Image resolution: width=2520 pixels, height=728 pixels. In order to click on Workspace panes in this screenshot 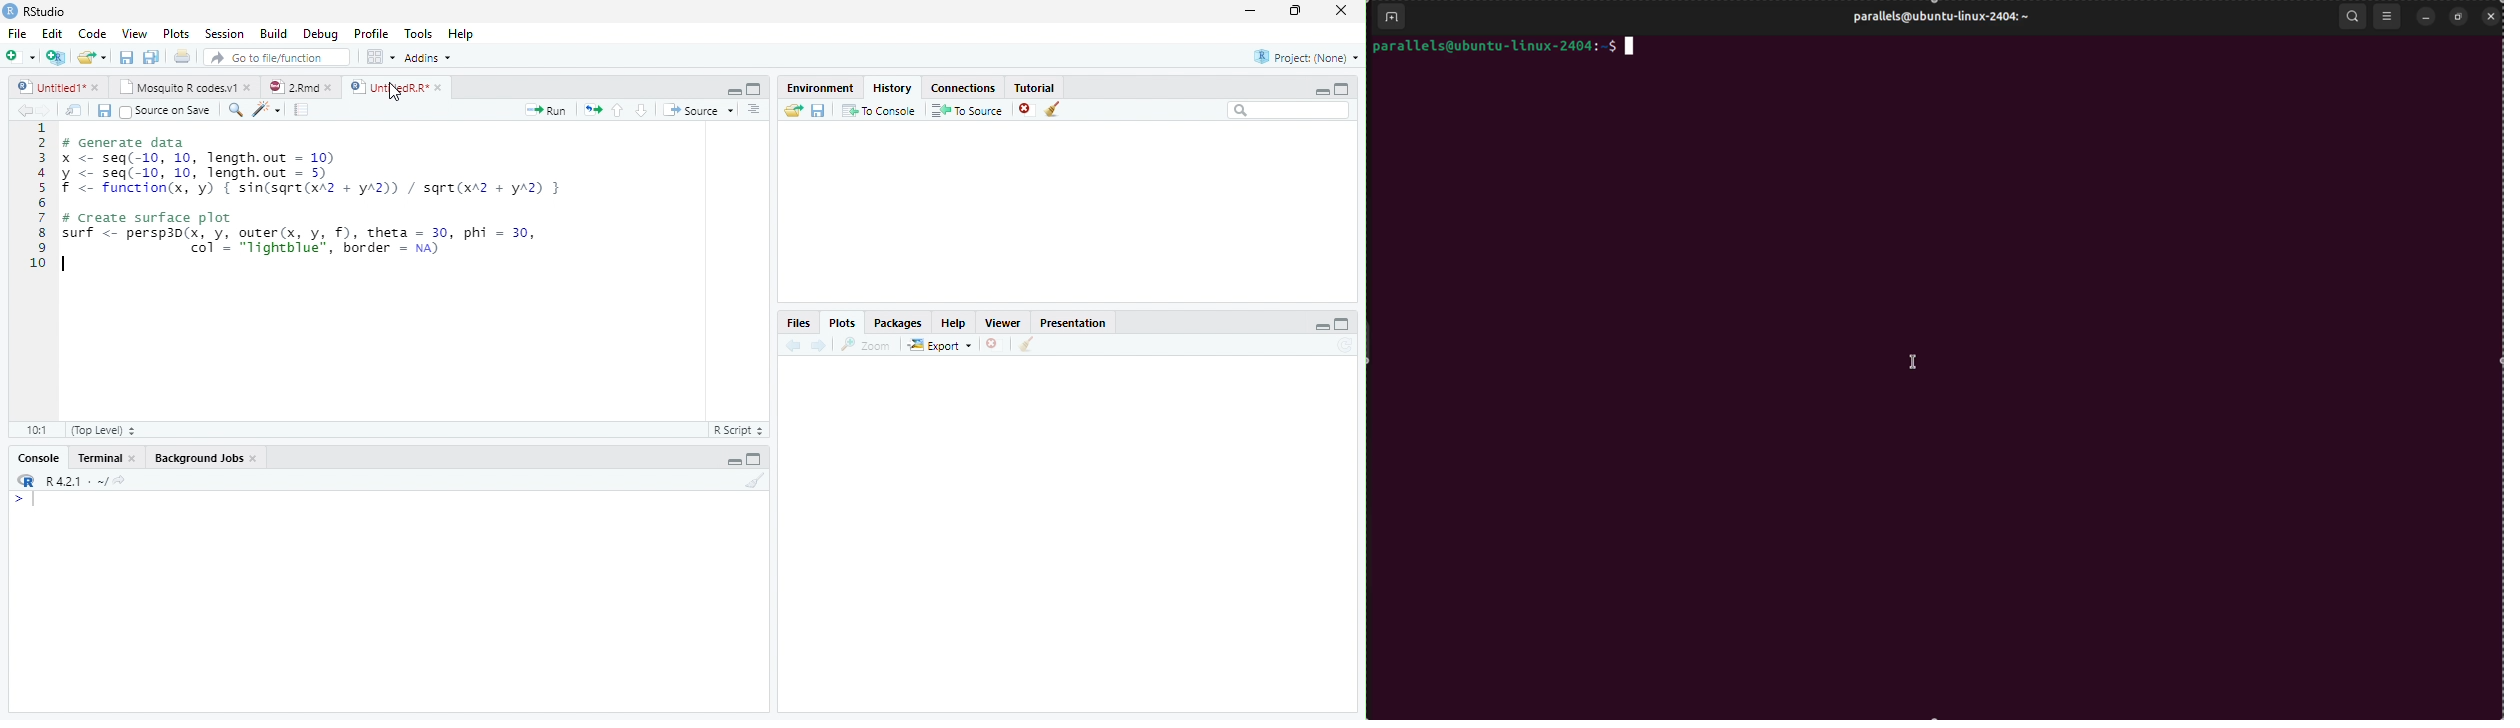, I will do `click(379, 56)`.